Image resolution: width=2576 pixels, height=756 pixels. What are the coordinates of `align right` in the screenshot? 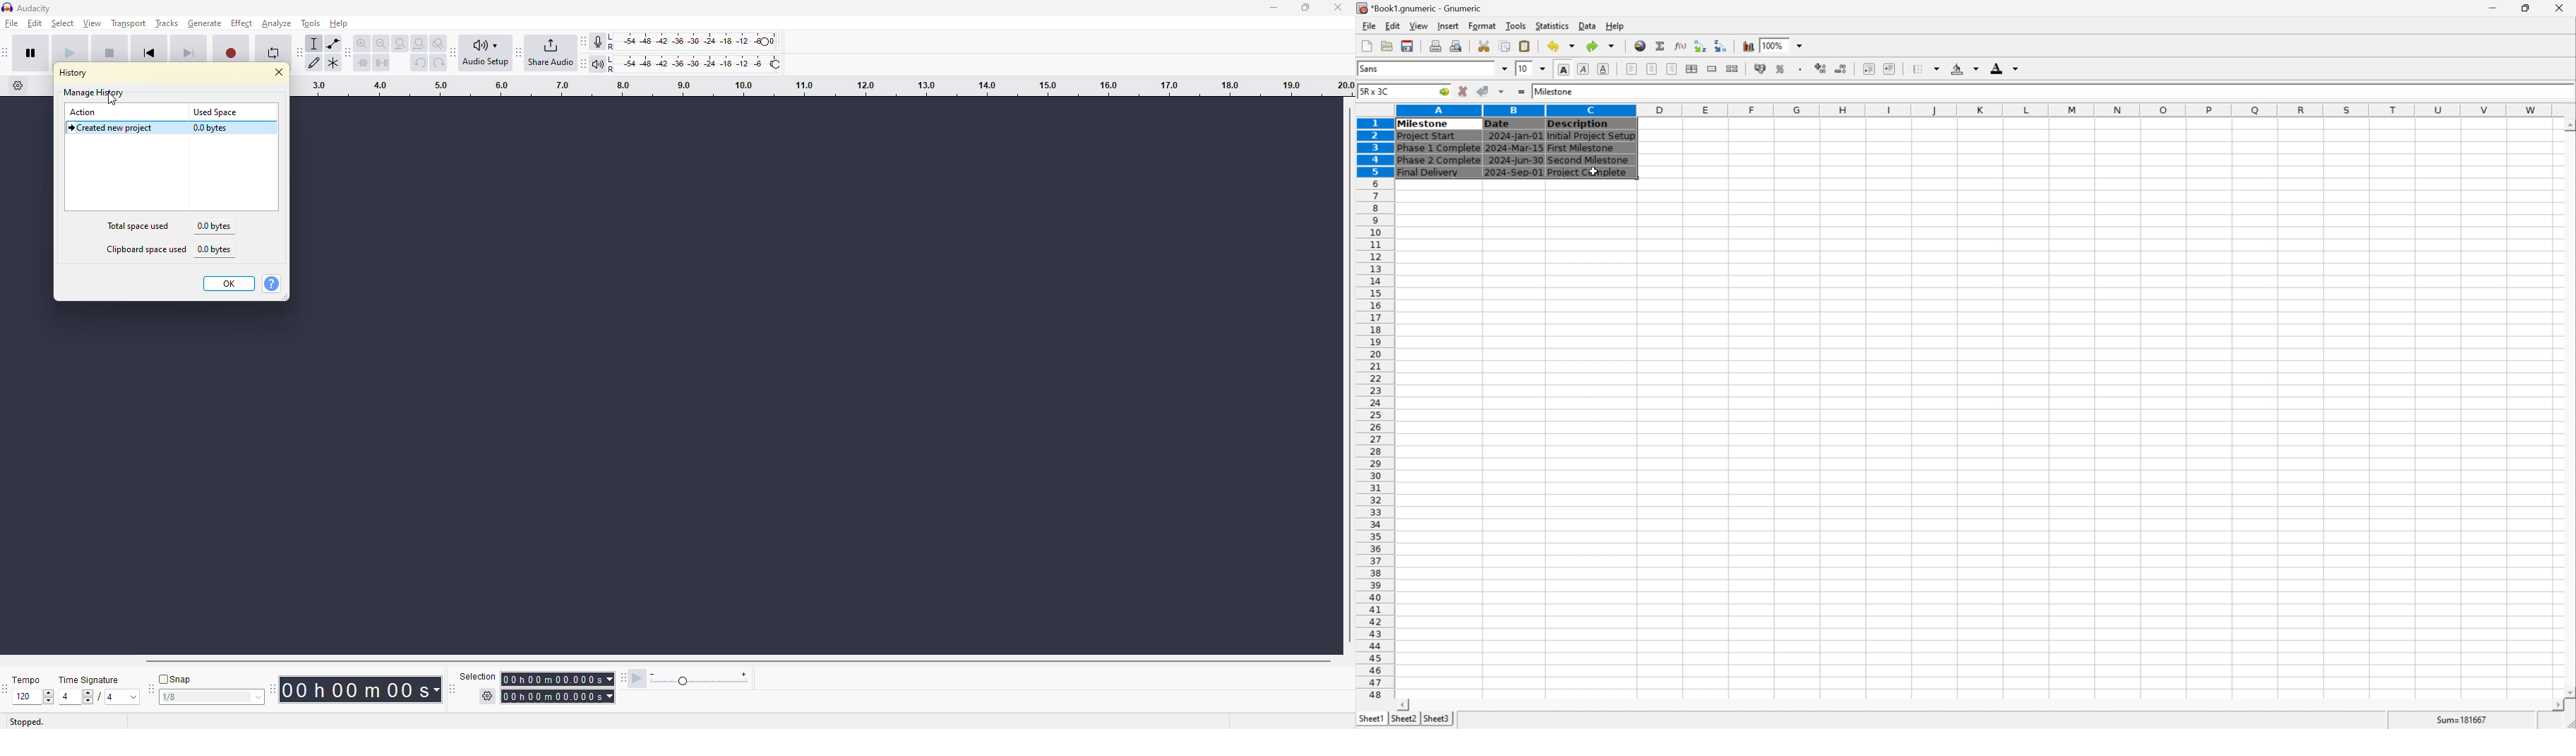 It's located at (1671, 70).